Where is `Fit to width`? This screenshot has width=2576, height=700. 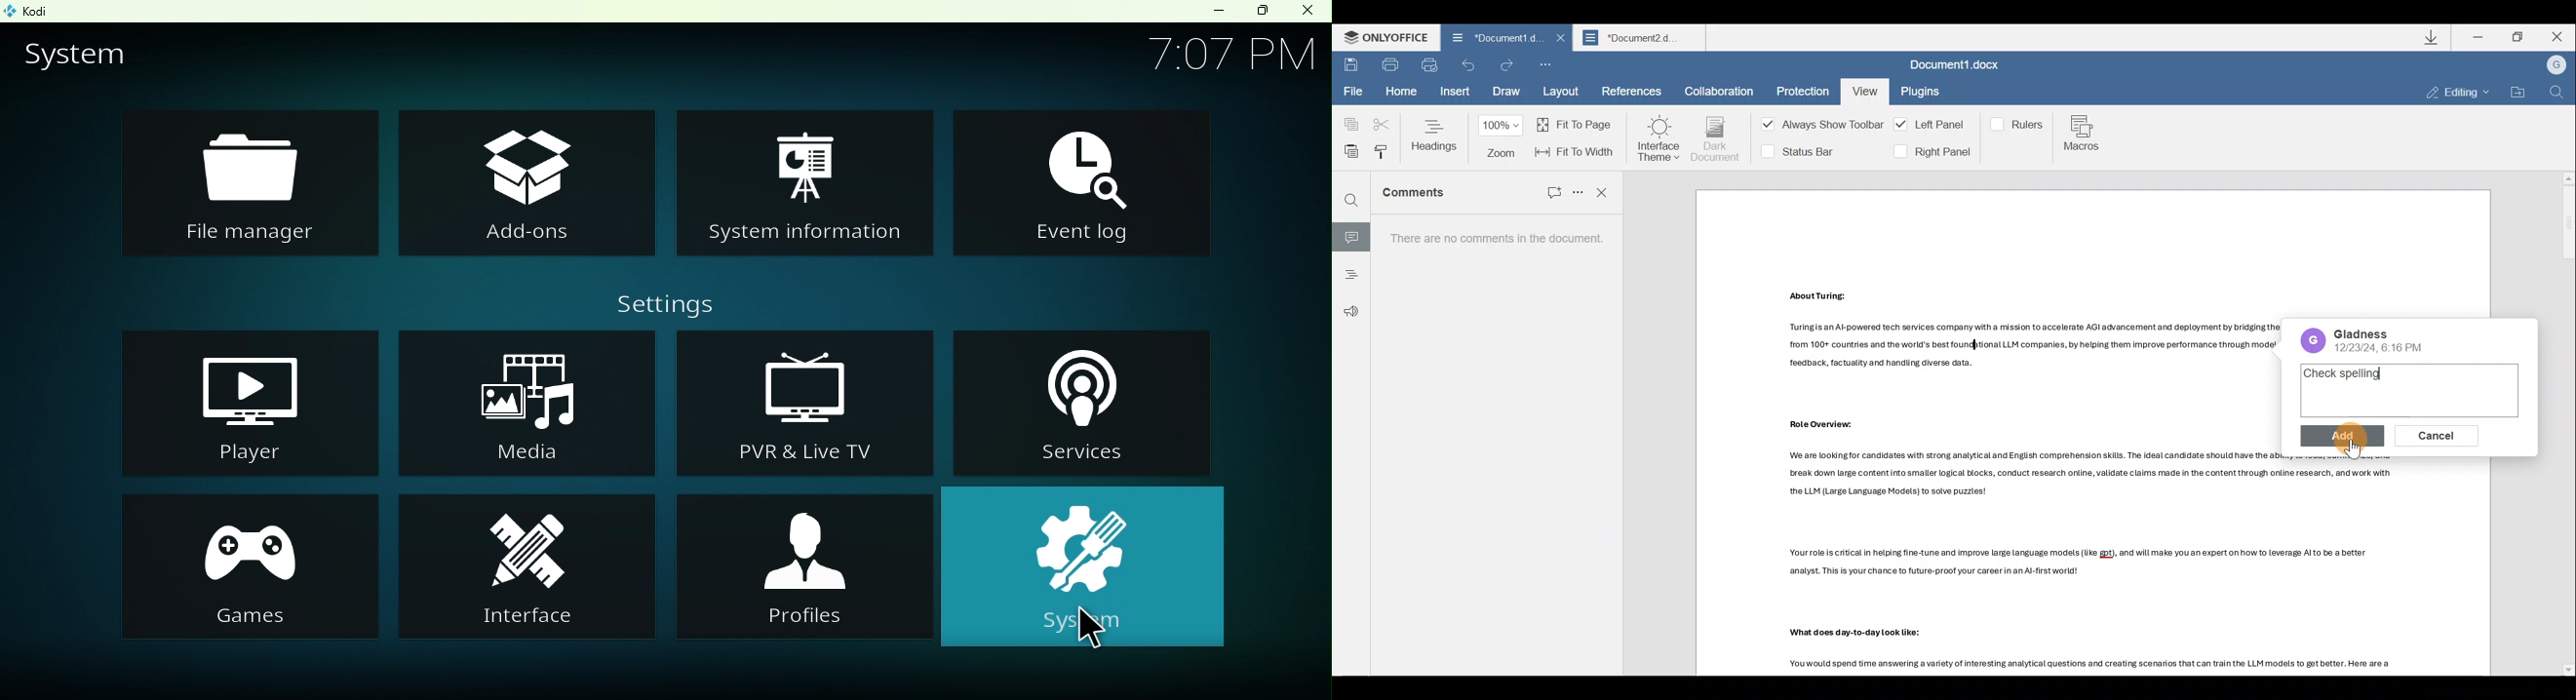 Fit to width is located at coordinates (1576, 152).